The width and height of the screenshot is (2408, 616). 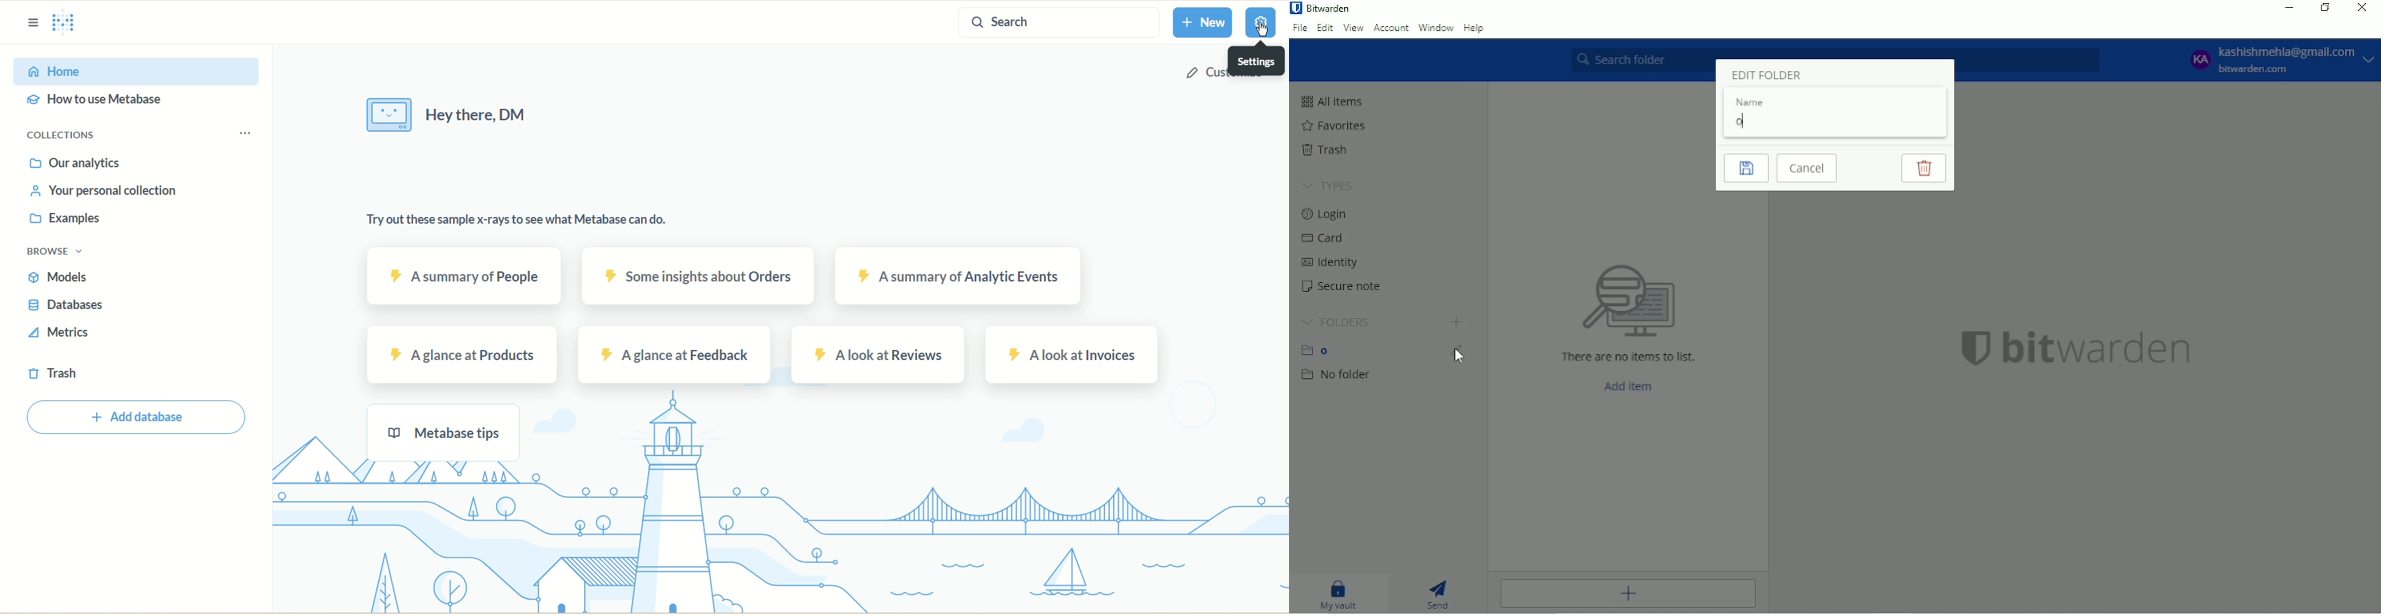 What do you see at coordinates (1391, 28) in the screenshot?
I see `Account` at bounding box center [1391, 28].